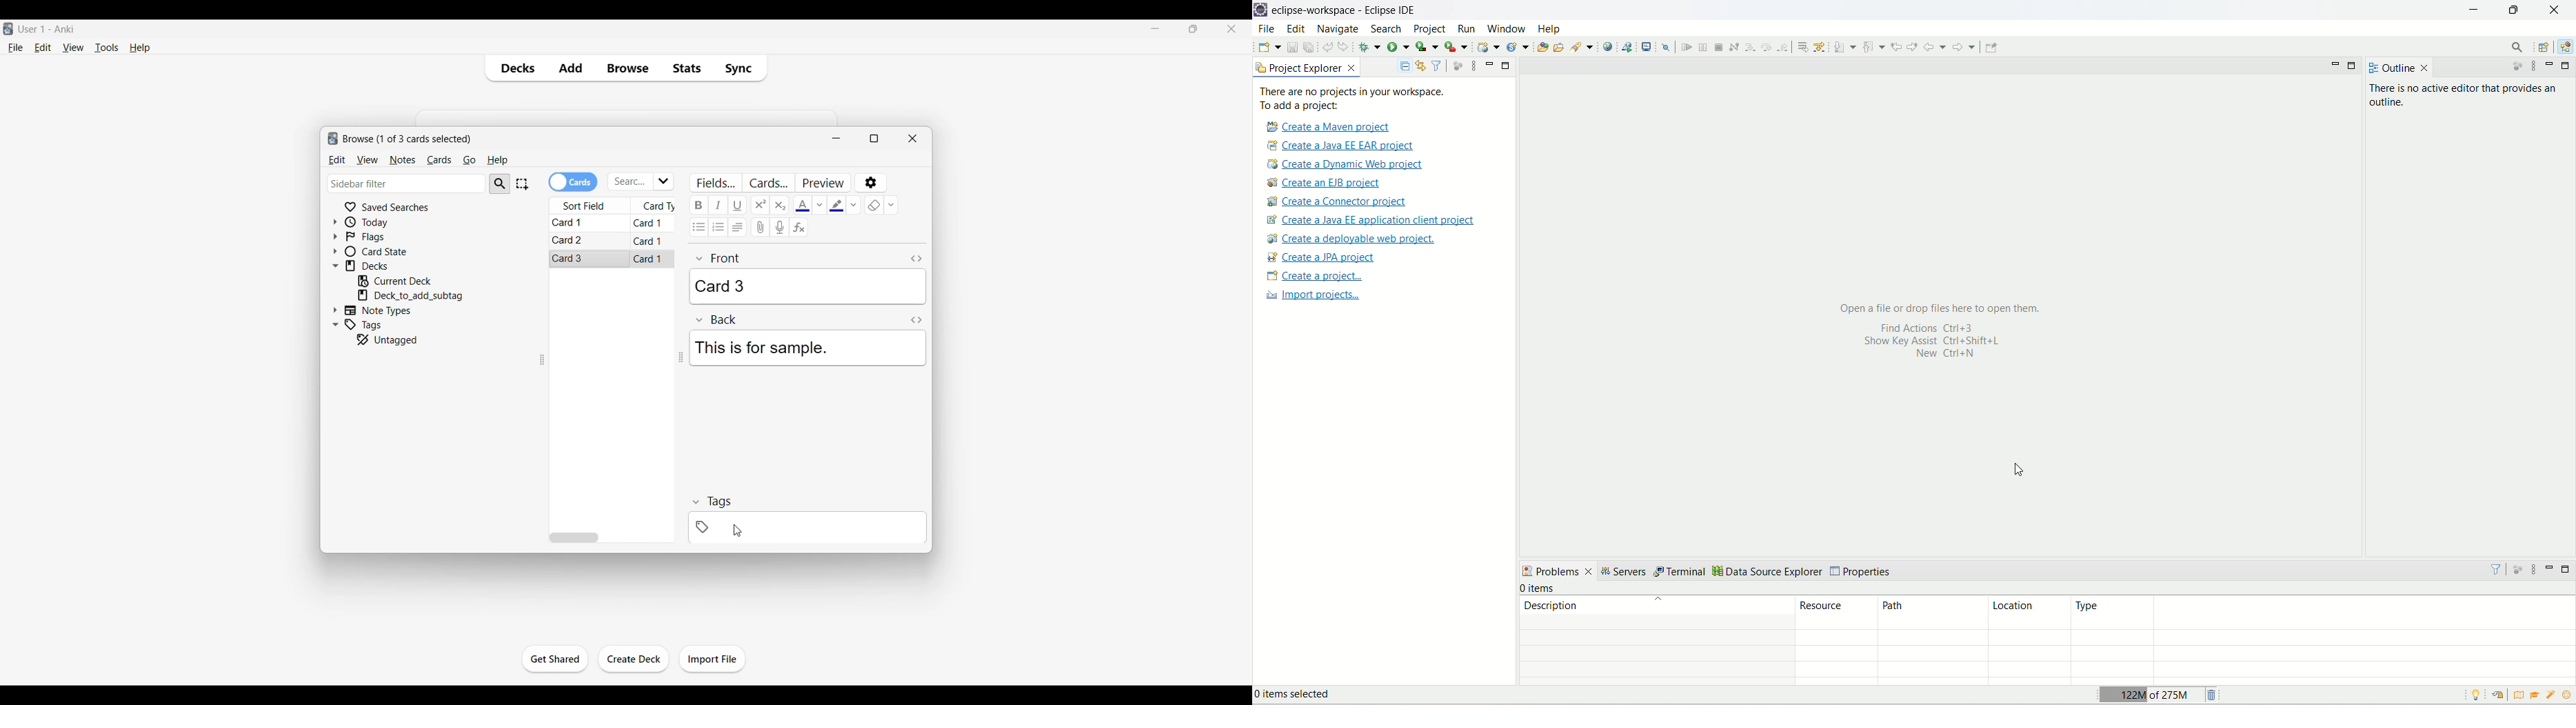  Describe the element at coordinates (742, 68) in the screenshot. I see `Sync` at that location.